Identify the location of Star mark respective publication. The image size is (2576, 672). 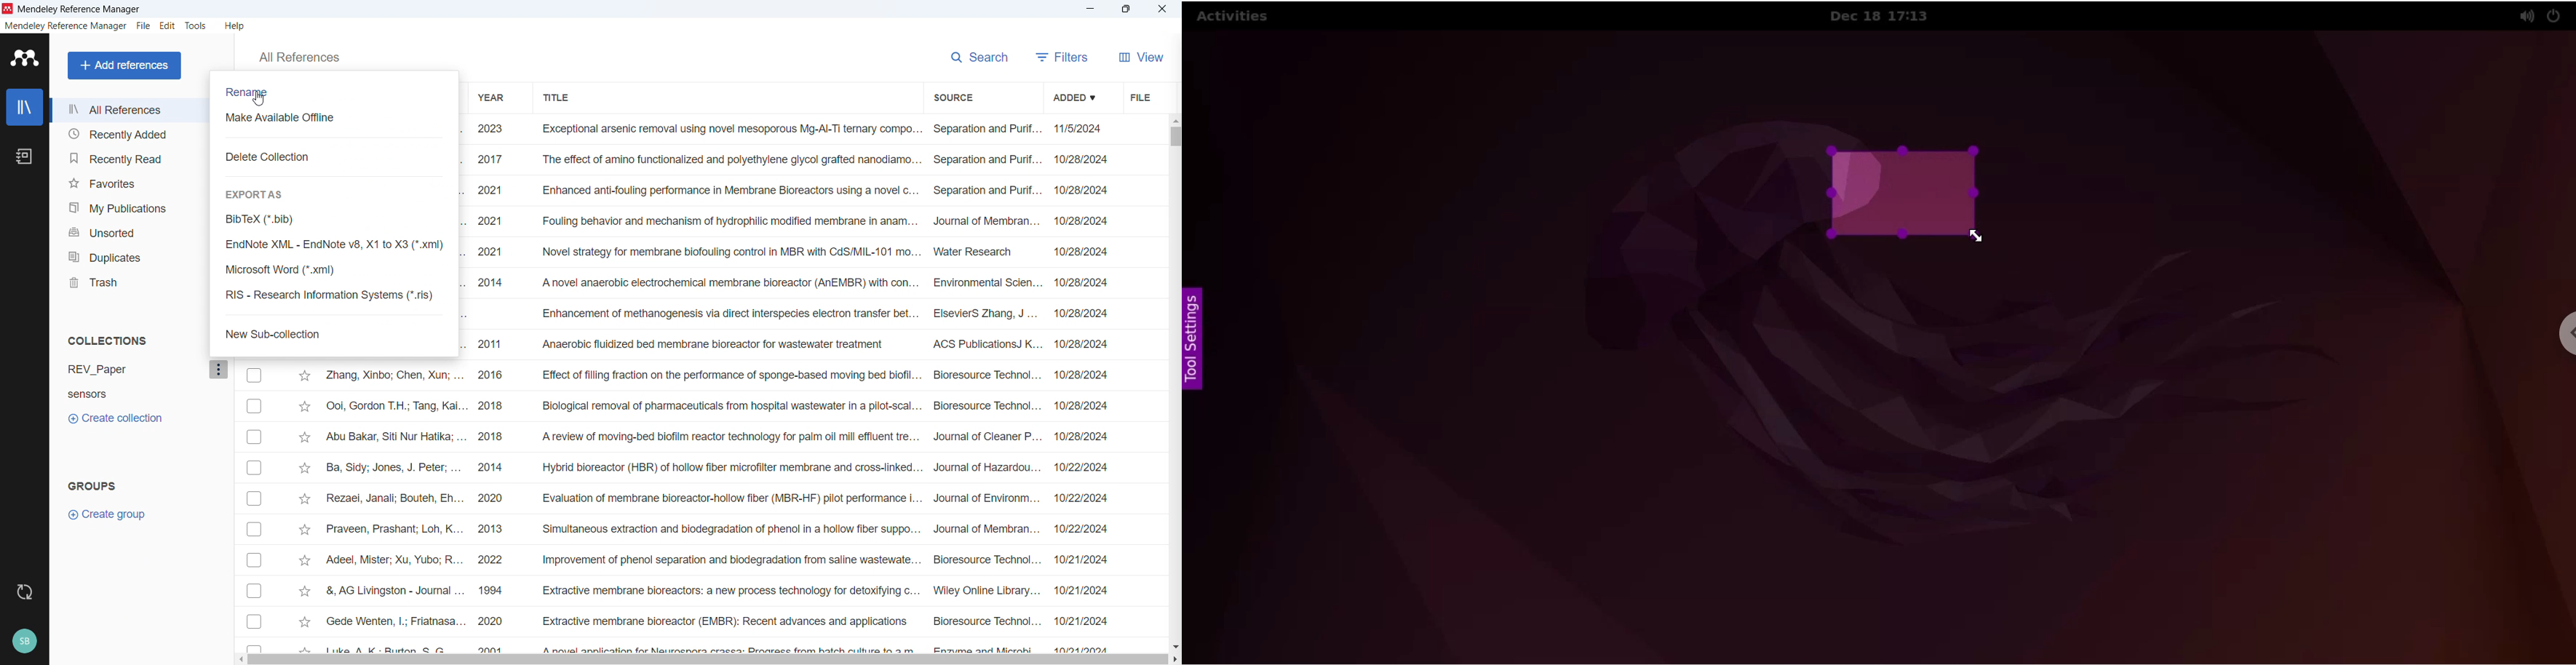
(305, 468).